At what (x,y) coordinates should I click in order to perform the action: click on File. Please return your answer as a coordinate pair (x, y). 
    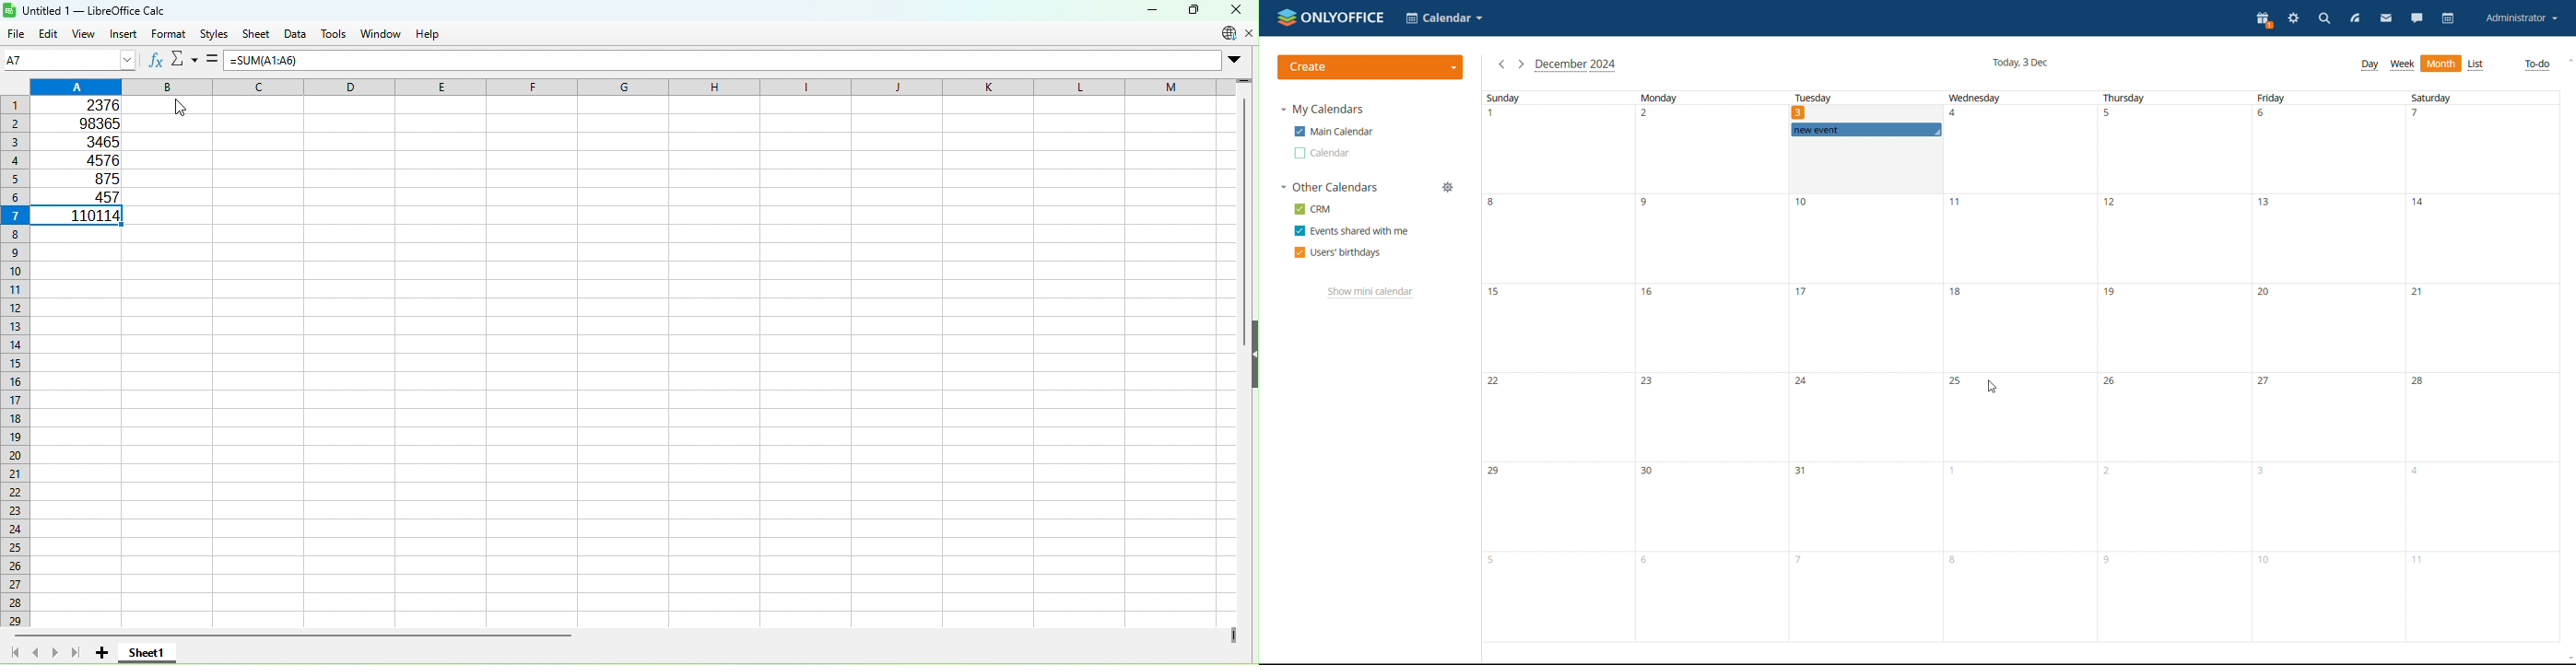
    Looking at the image, I should click on (17, 35).